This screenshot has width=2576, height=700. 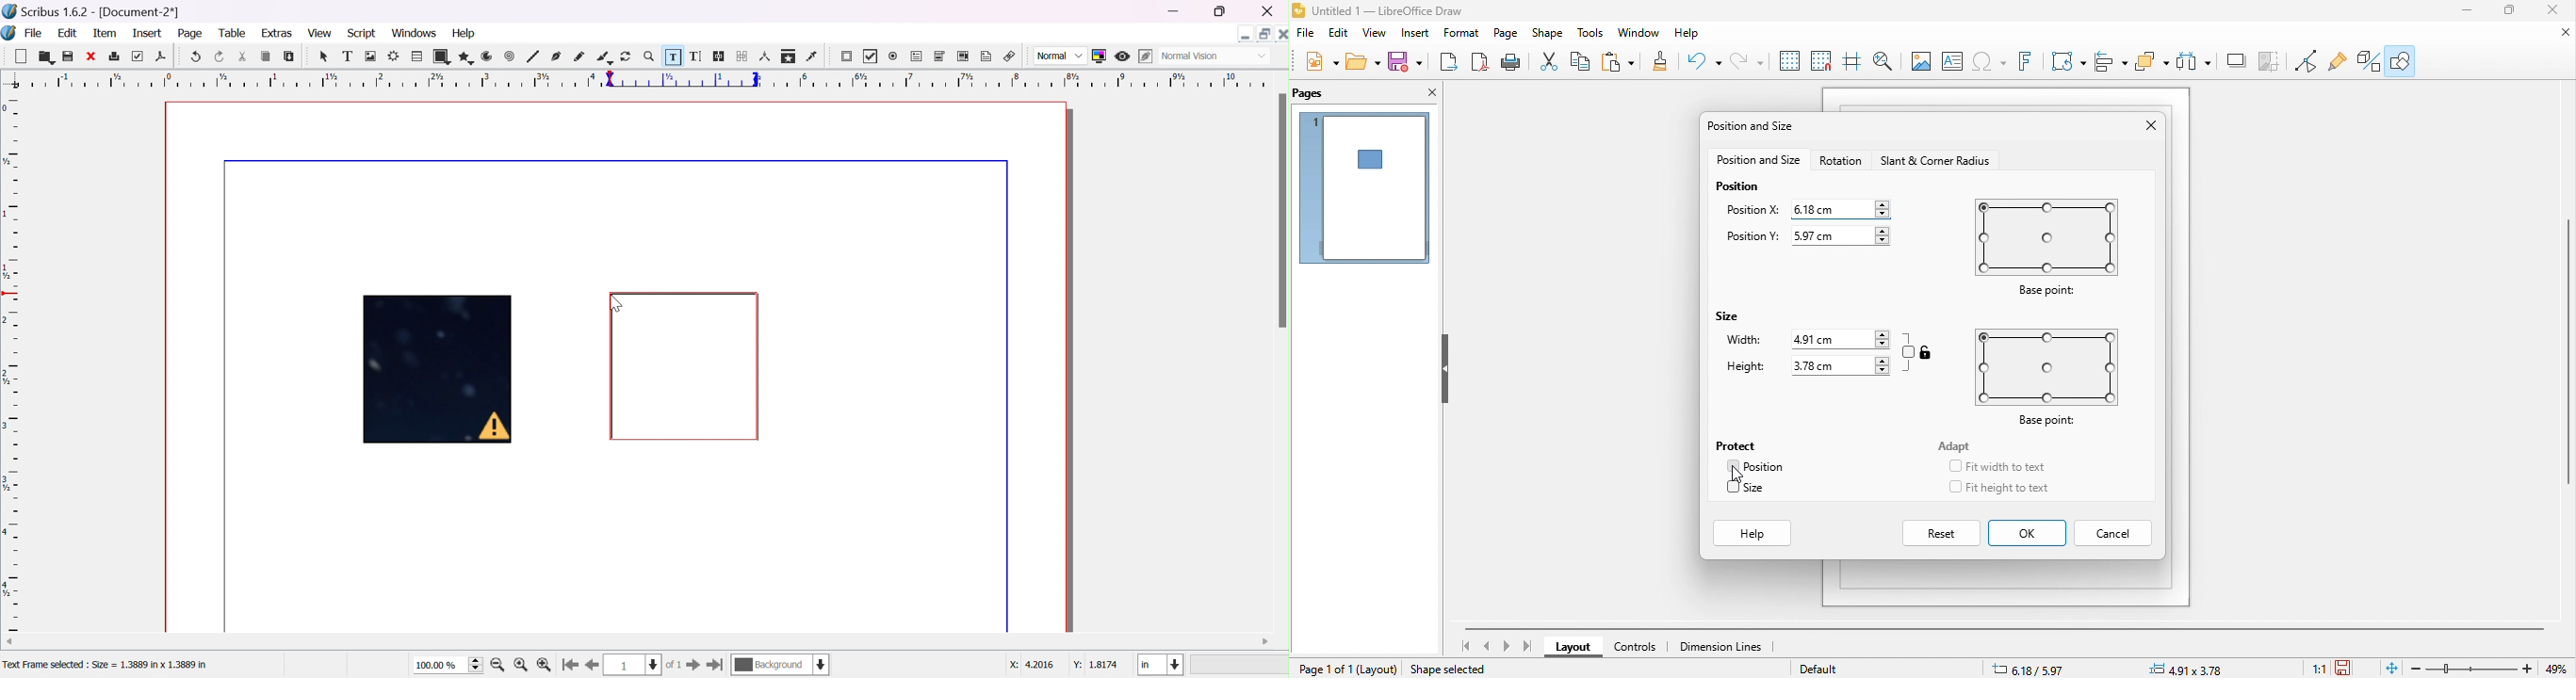 What do you see at coordinates (1463, 35) in the screenshot?
I see `format` at bounding box center [1463, 35].